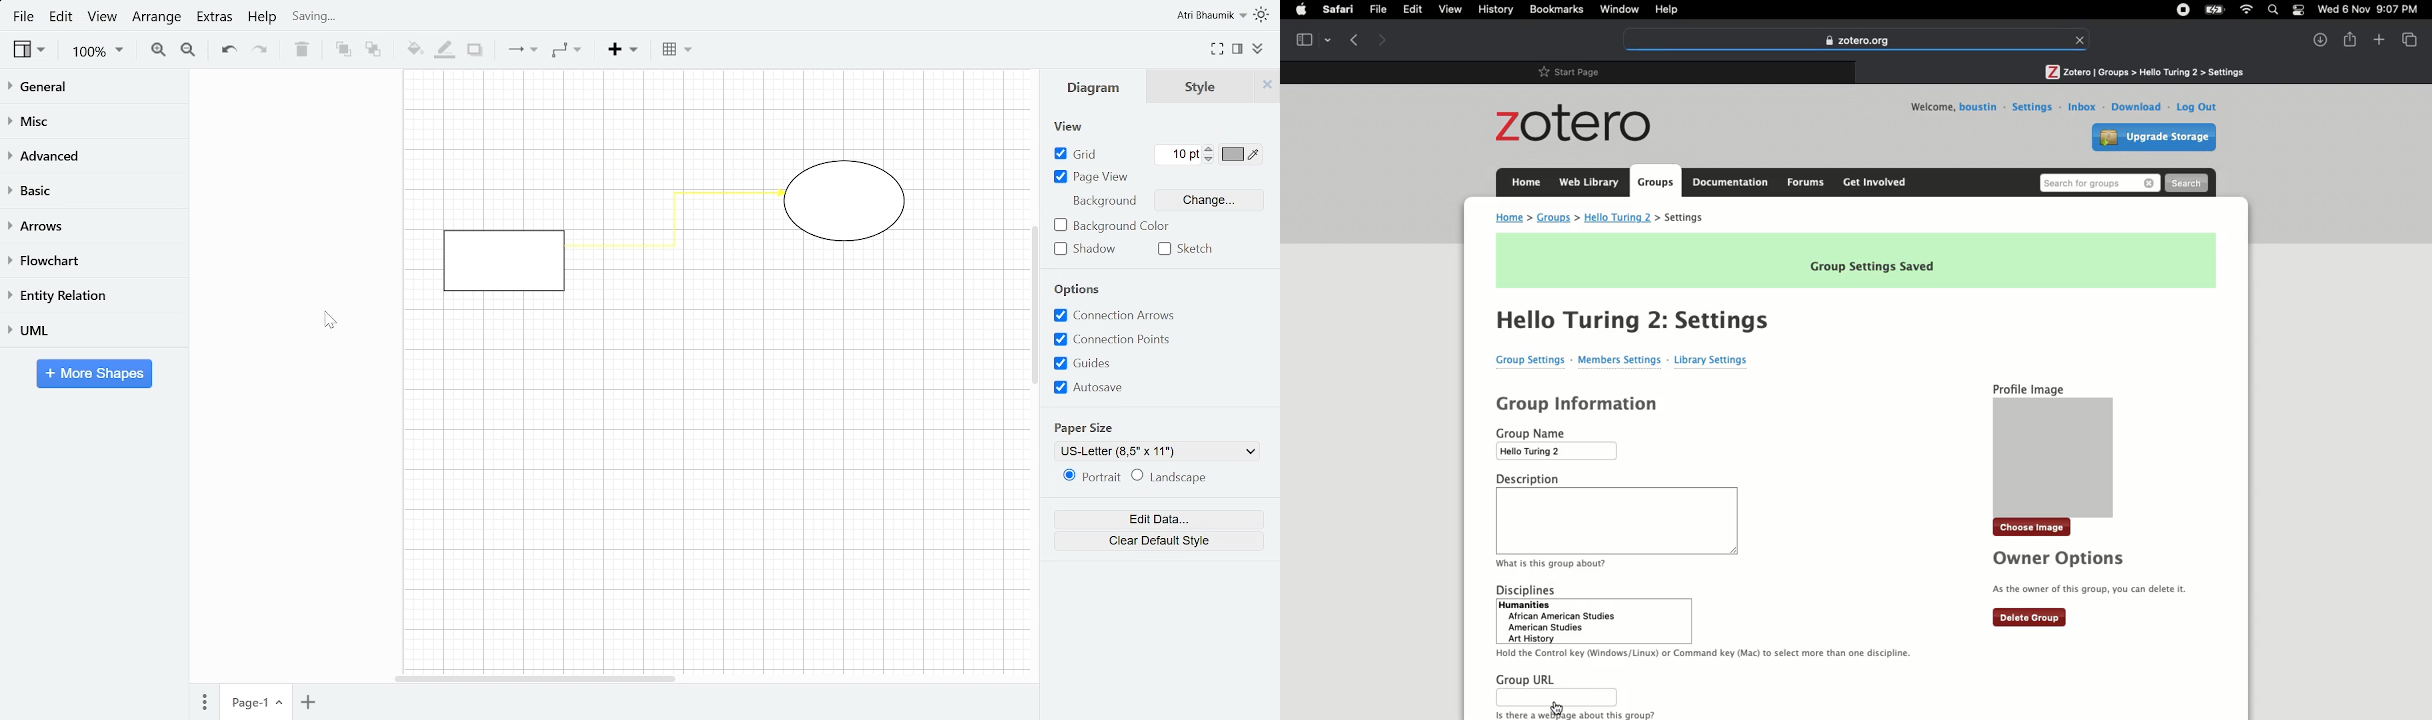 This screenshot has width=2436, height=728. Describe the element at coordinates (260, 50) in the screenshot. I see `Redo` at that location.